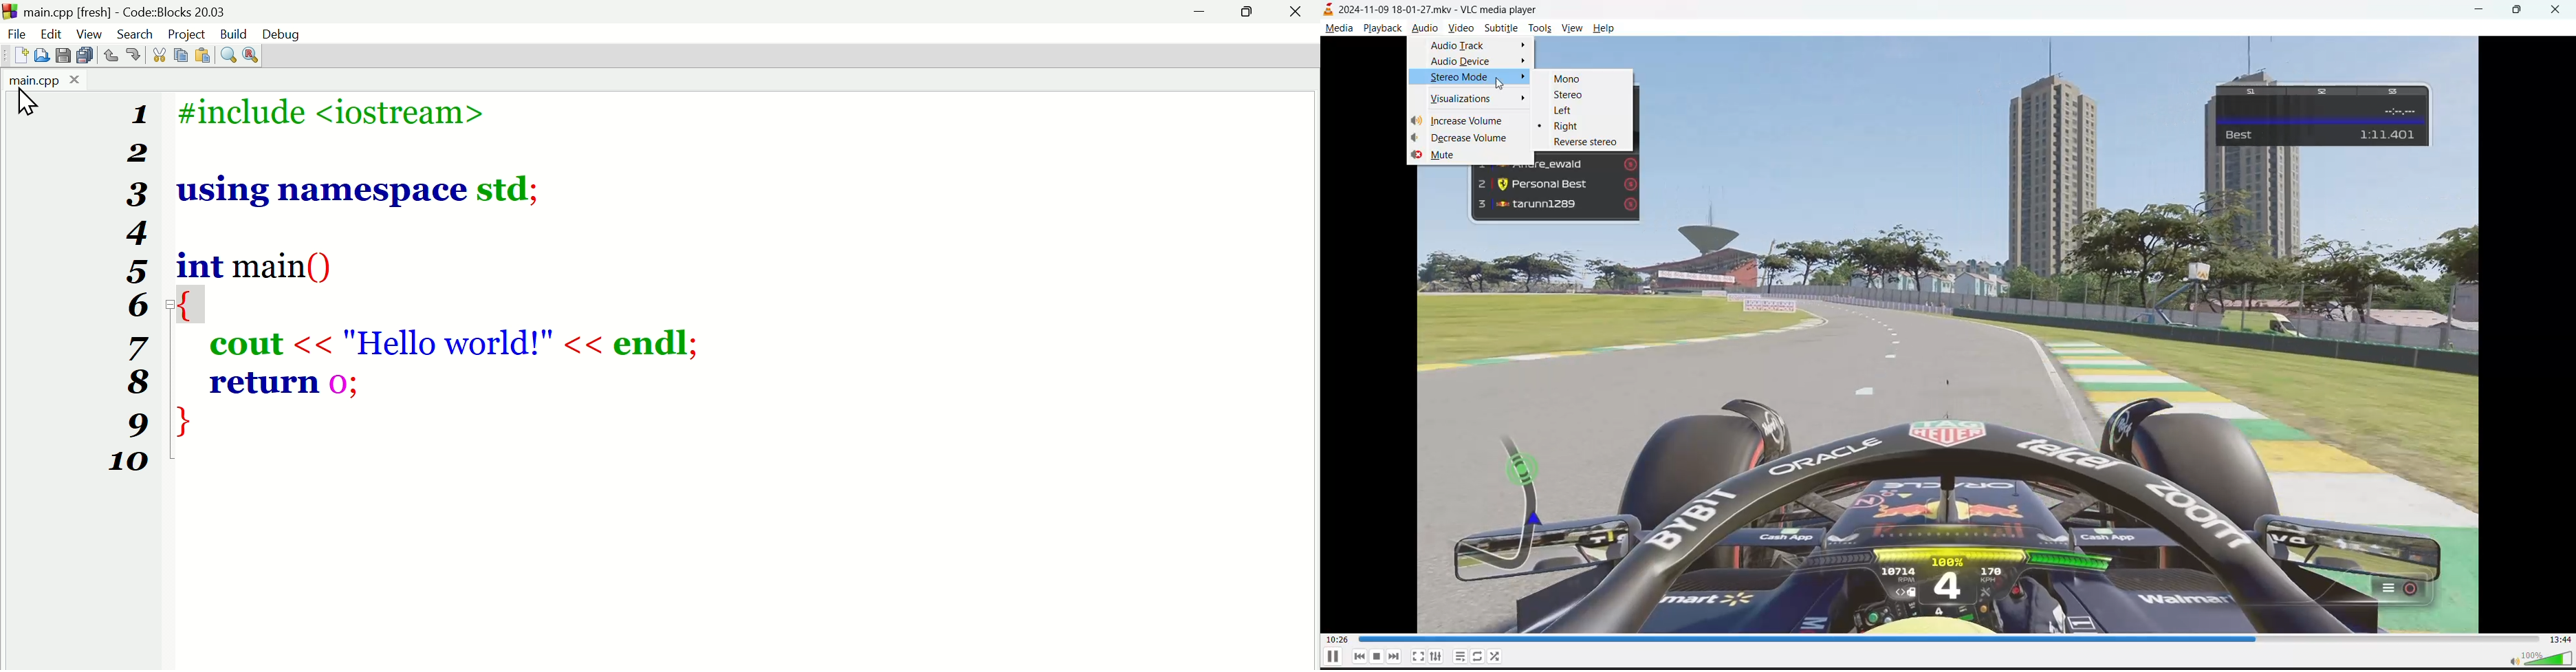 The image size is (2576, 672). What do you see at coordinates (1426, 29) in the screenshot?
I see `audio` at bounding box center [1426, 29].